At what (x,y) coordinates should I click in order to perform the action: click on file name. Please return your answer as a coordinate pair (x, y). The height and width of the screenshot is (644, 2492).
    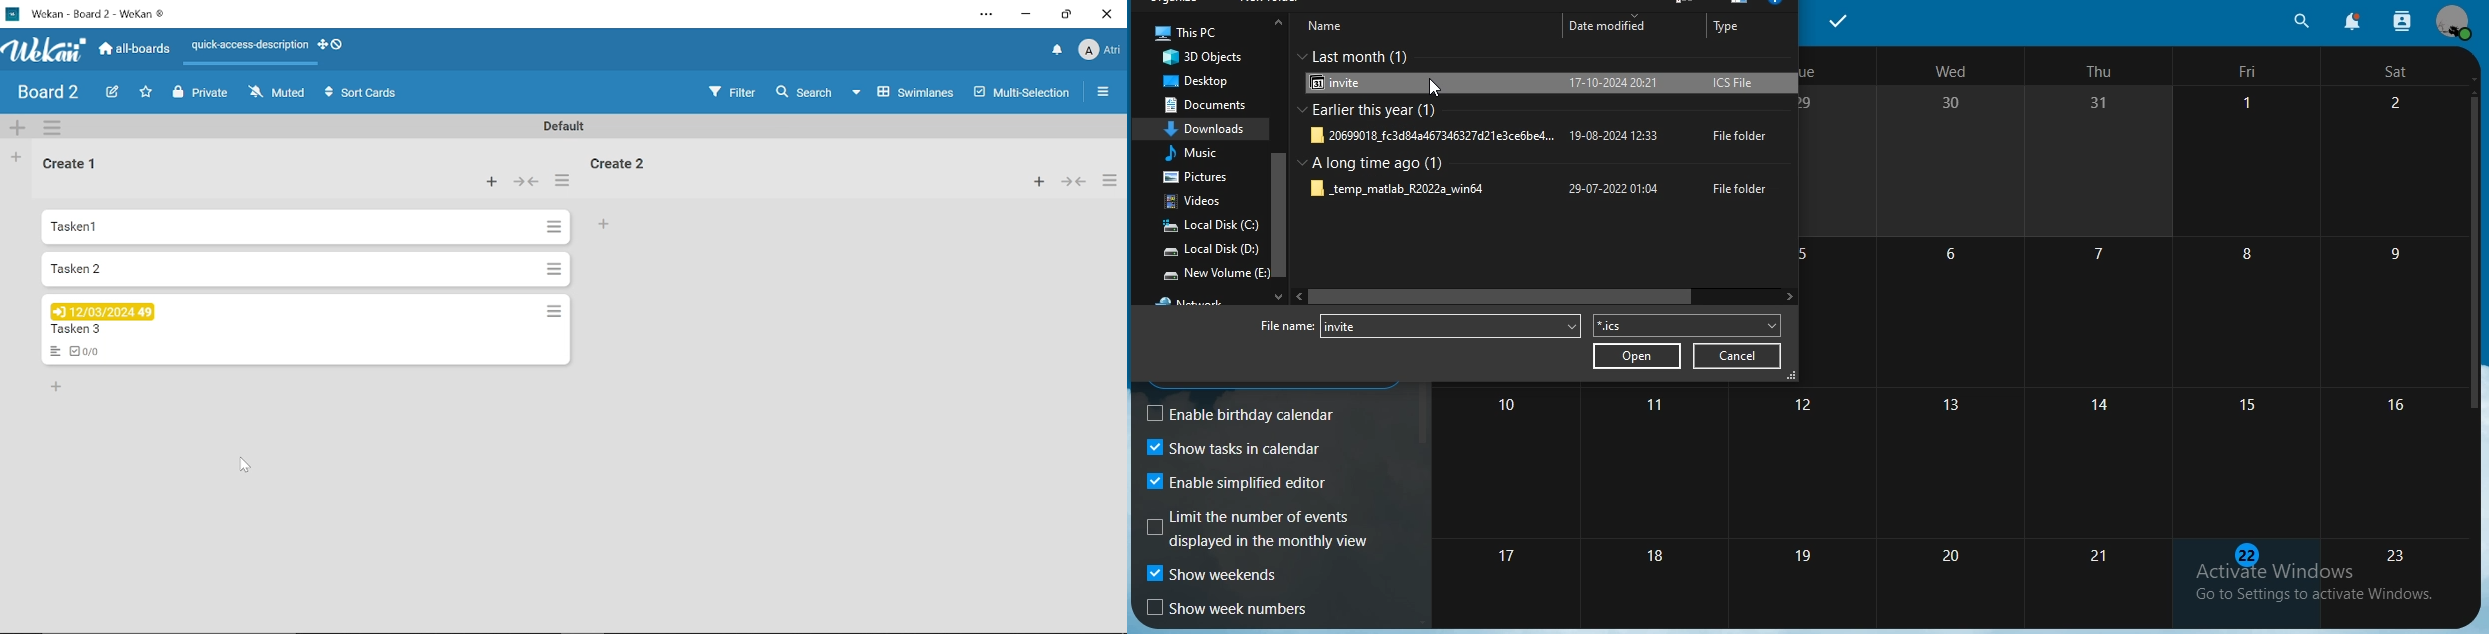
    Looking at the image, I should click on (1287, 326).